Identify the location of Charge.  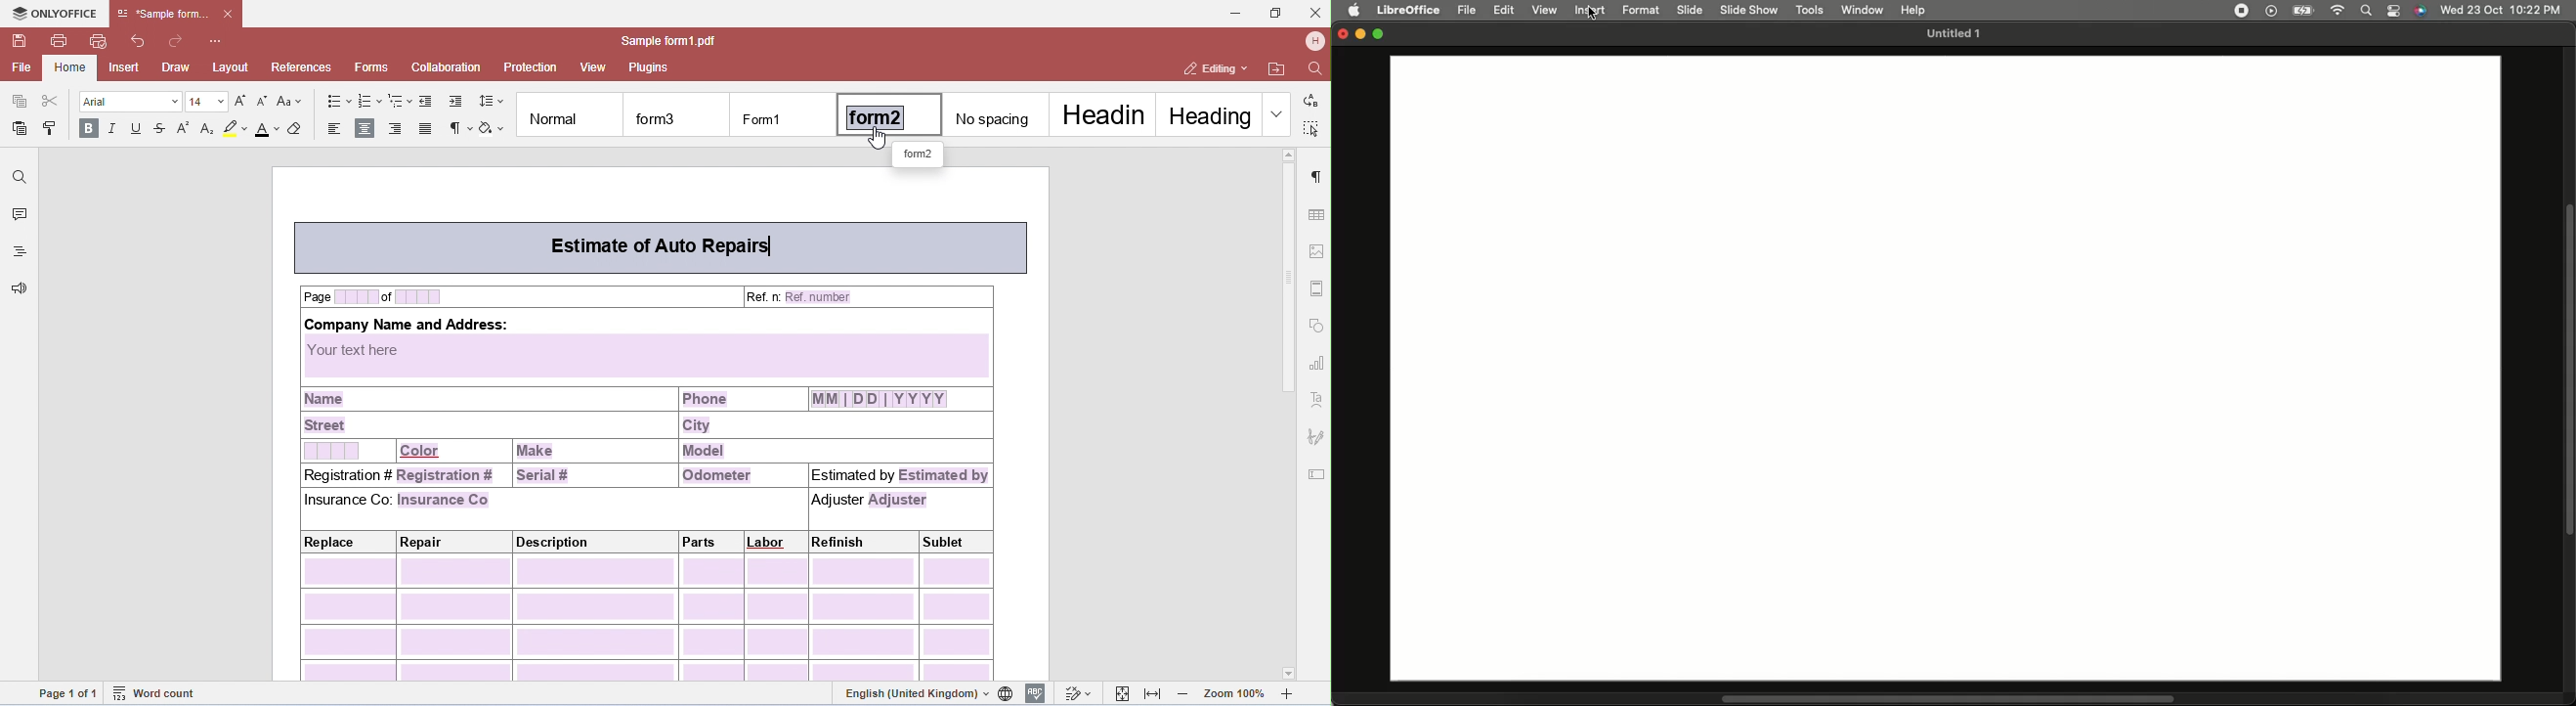
(2301, 10).